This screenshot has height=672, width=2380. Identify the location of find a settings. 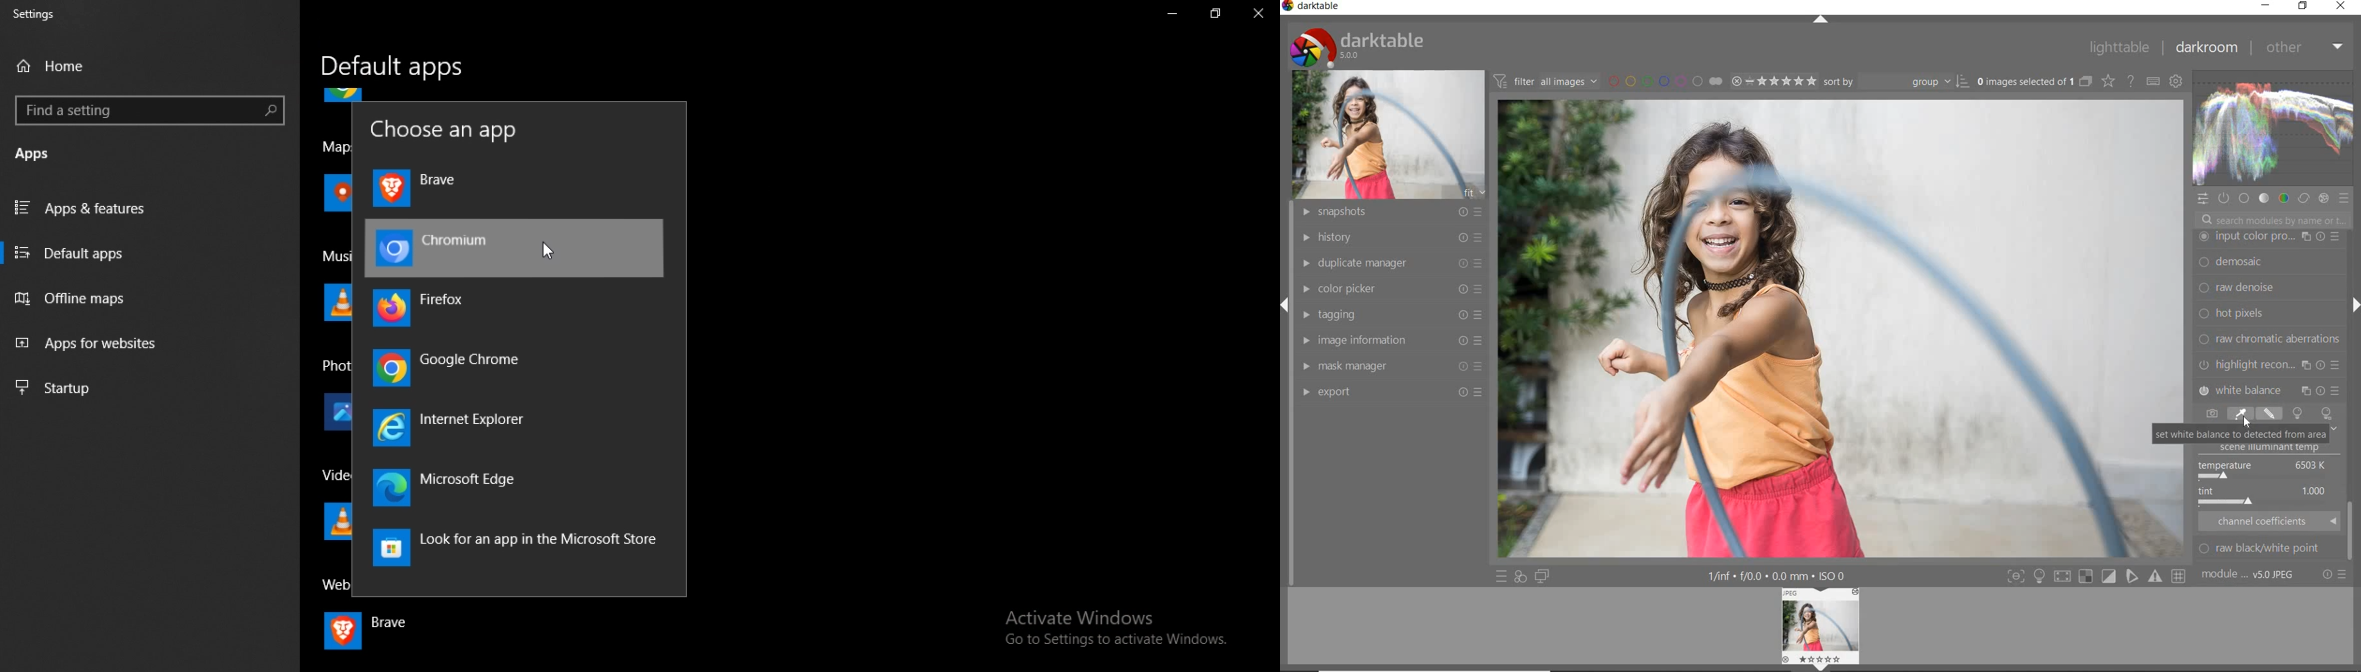
(150, 110).